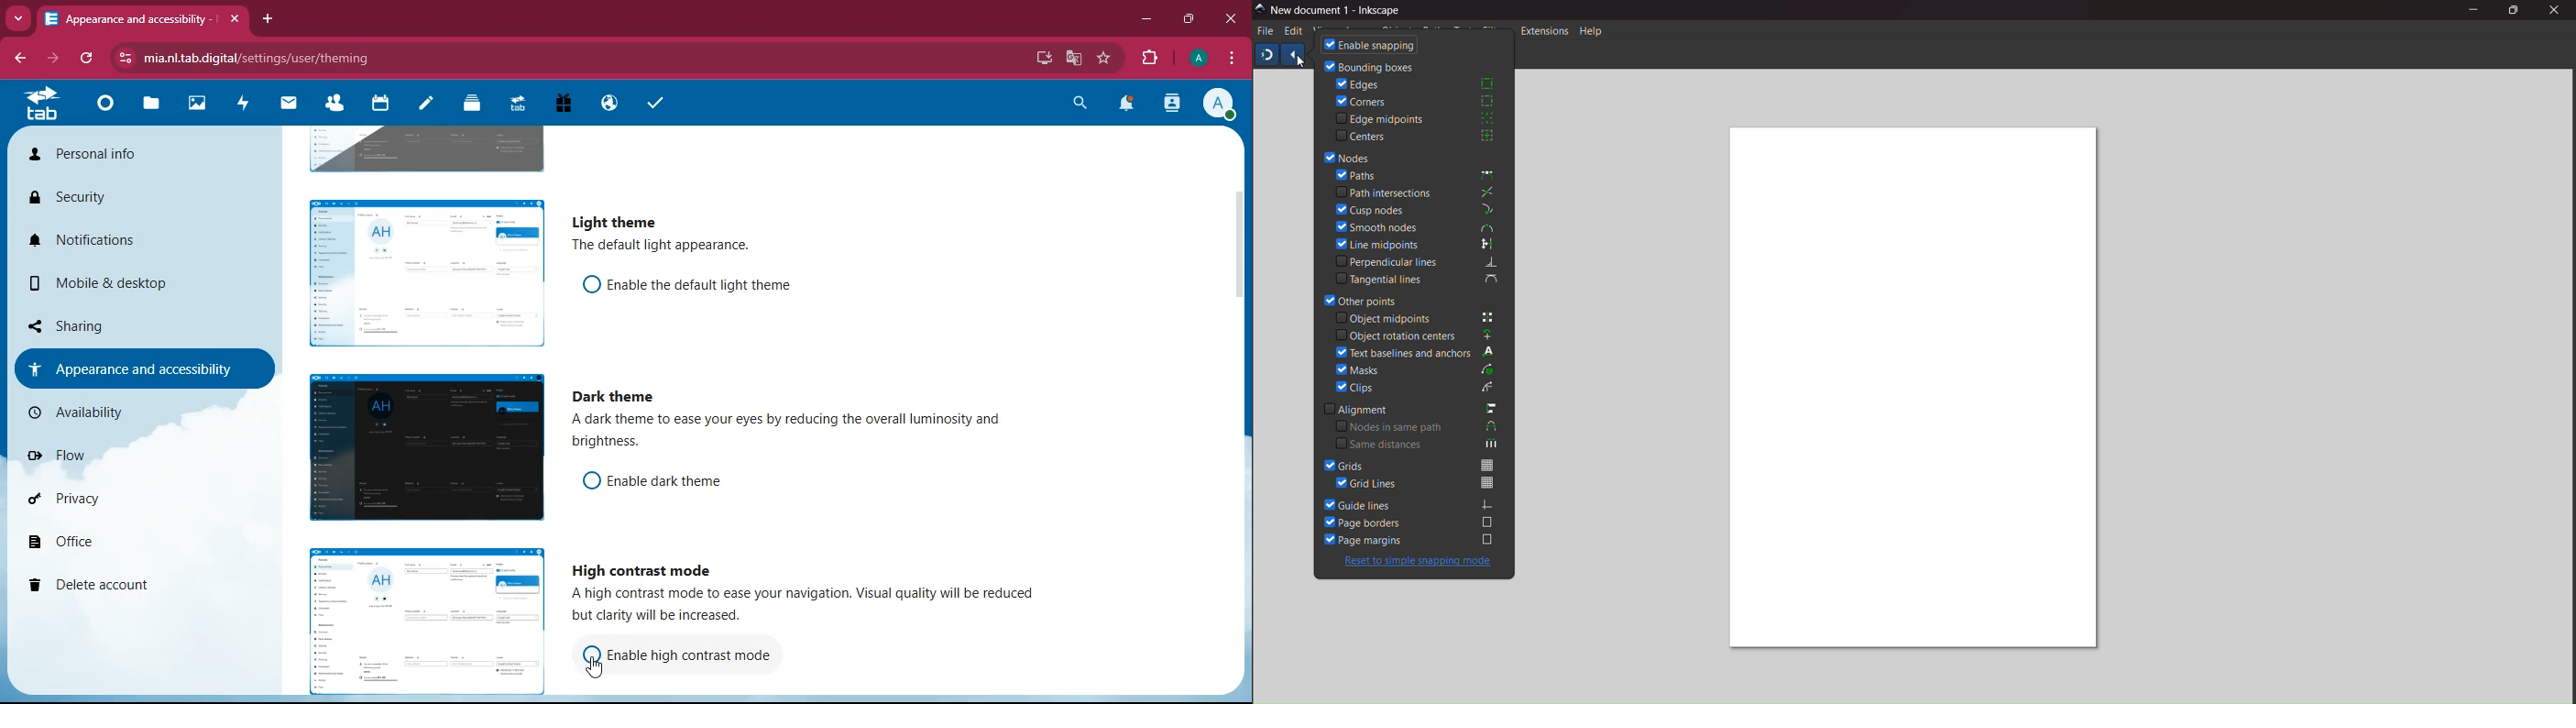  Describe the element at coordinates (1081, 104) in the screenshot. I see `search` at that location.